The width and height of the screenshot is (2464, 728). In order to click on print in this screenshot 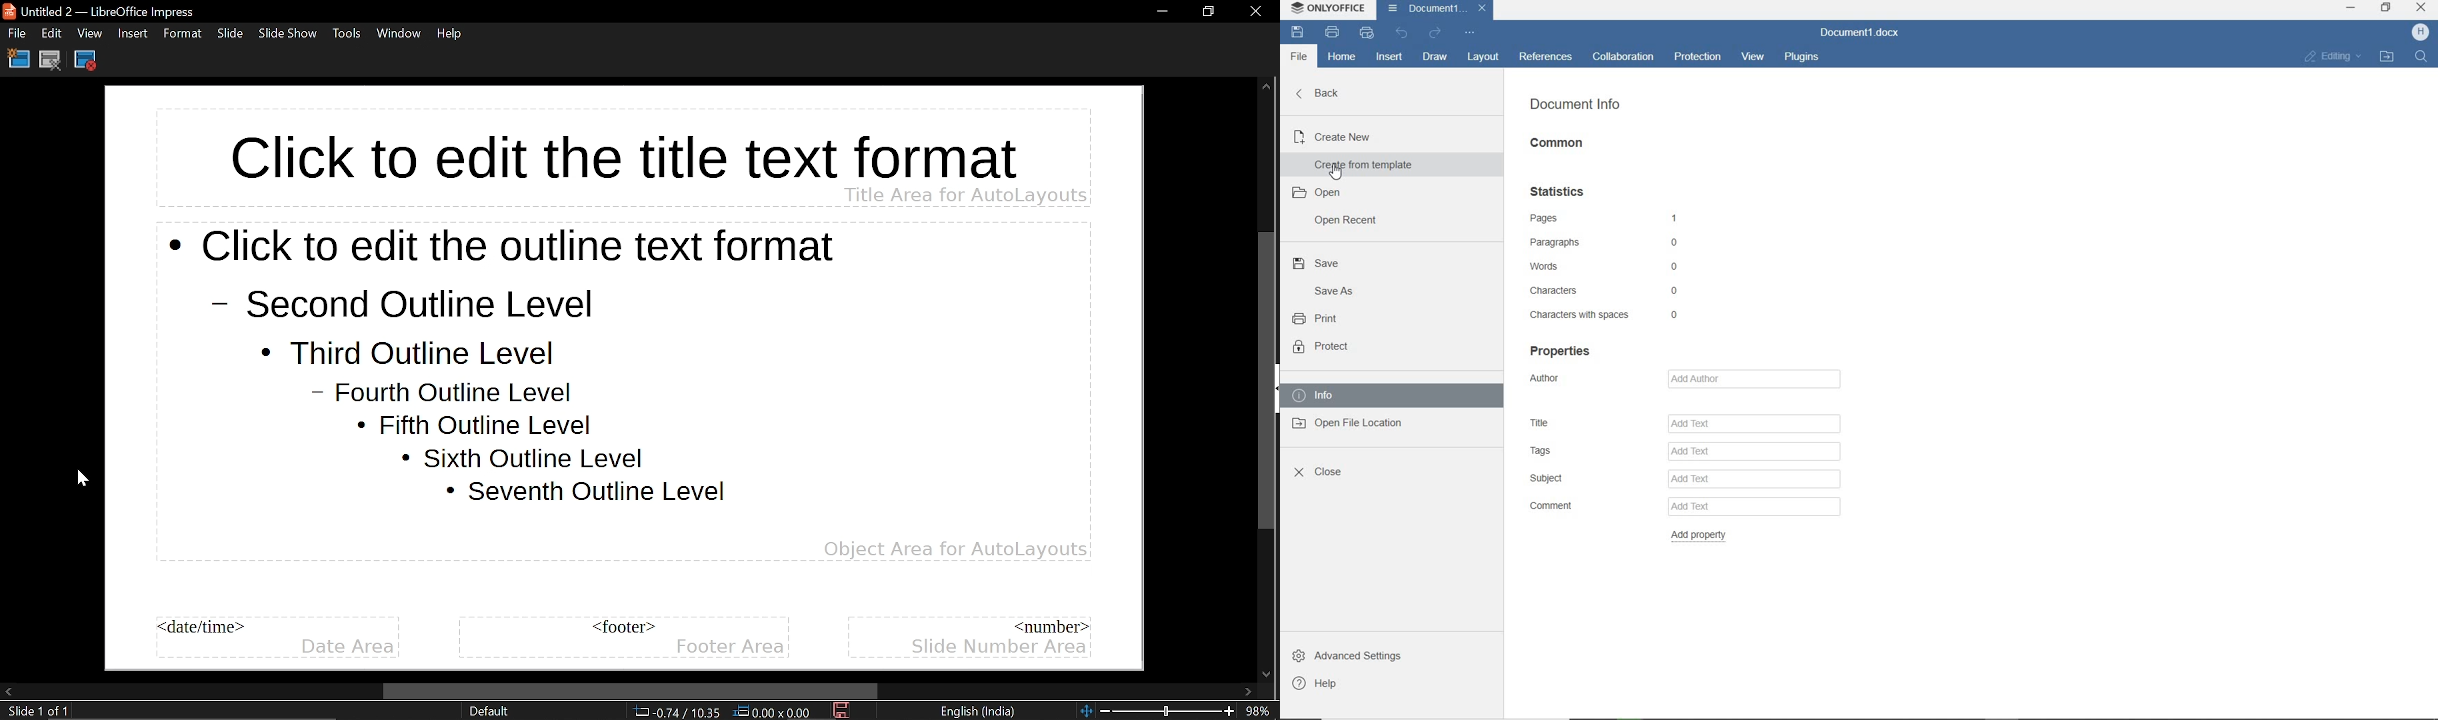, I will do `click(1333, 32)`.